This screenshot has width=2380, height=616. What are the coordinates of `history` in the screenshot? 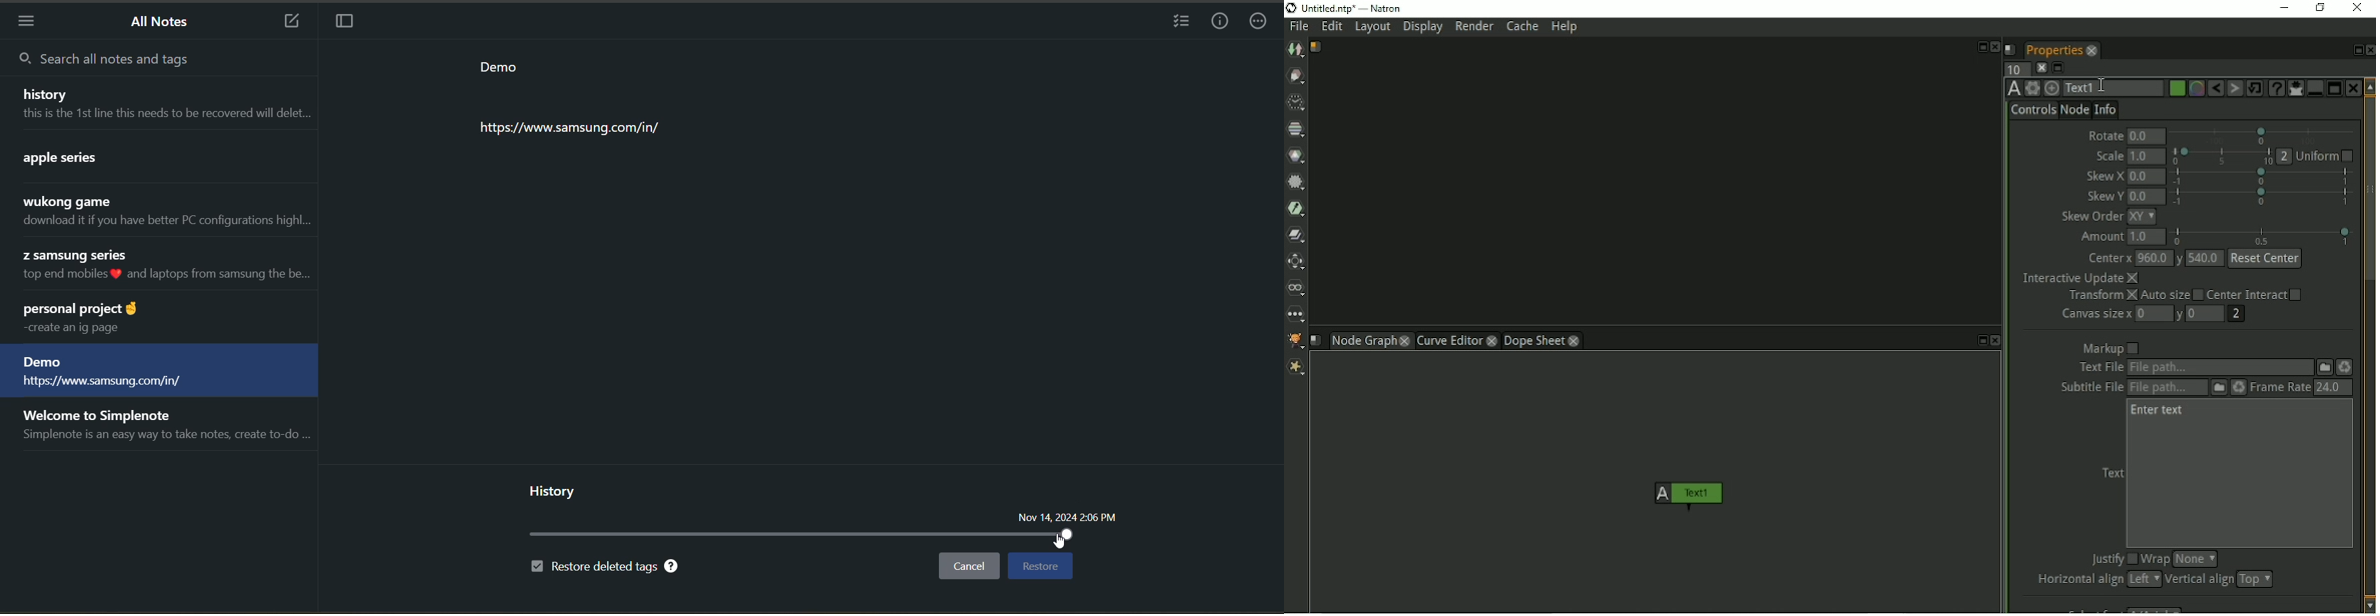 It's located at (554, 490).